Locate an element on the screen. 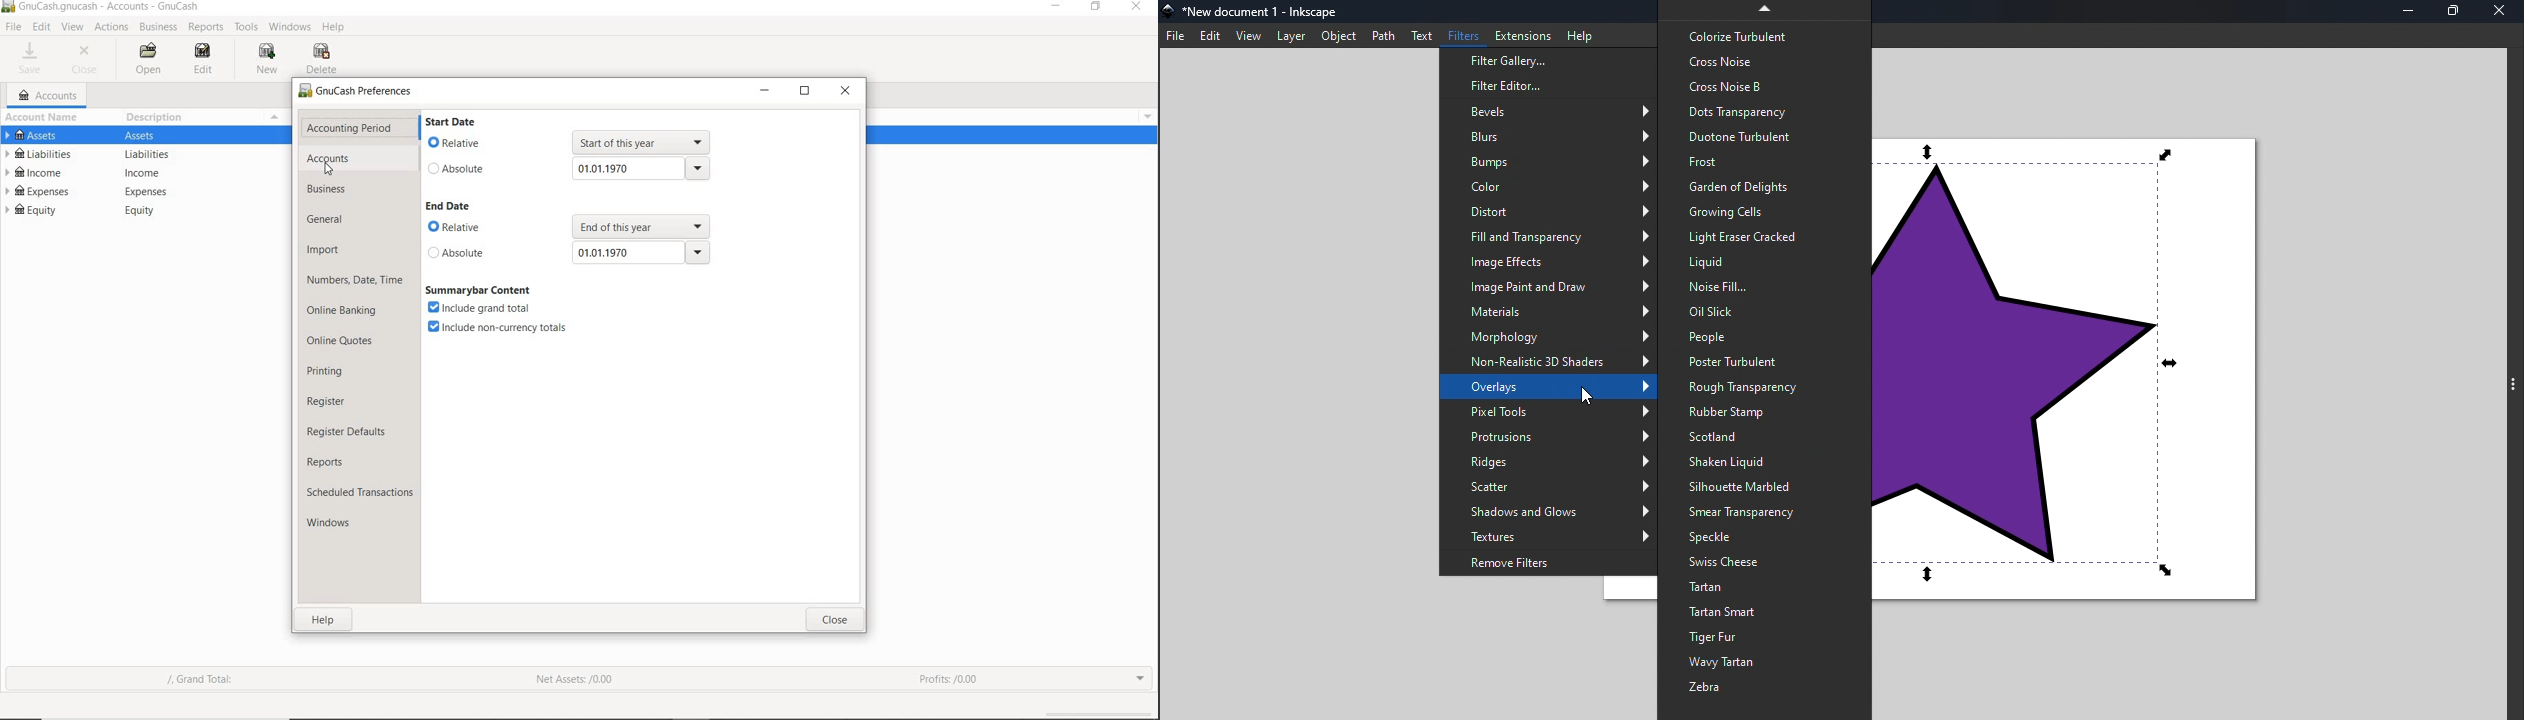 This screenshot has width=2548, height=728. DESCRIPTION is located at coordinates (162, 119).